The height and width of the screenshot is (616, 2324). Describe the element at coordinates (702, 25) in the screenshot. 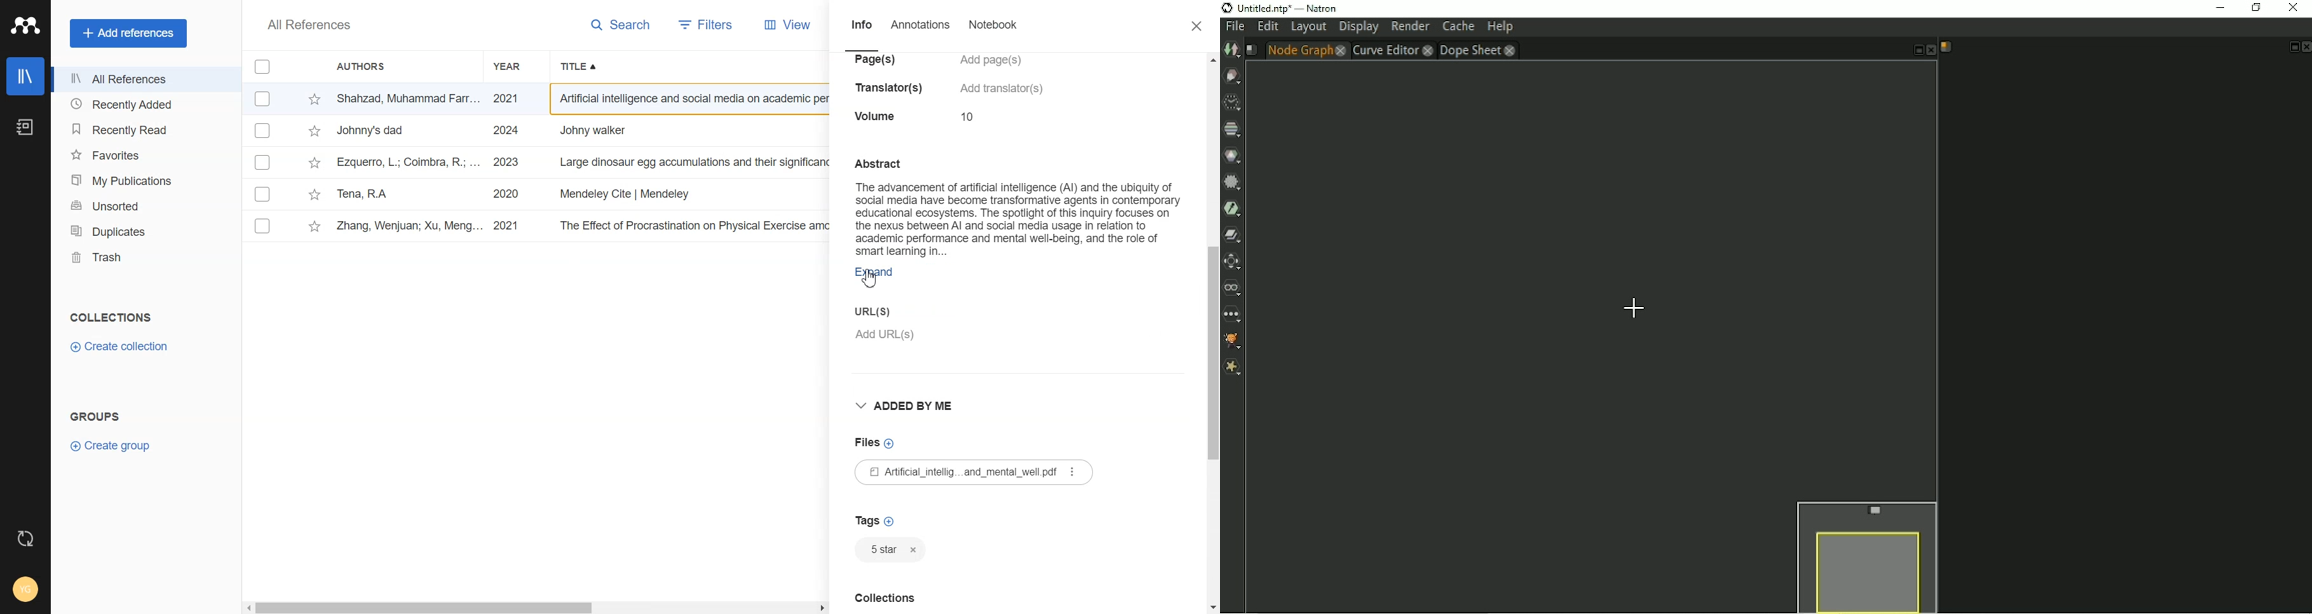

I see `Filters` at that location.